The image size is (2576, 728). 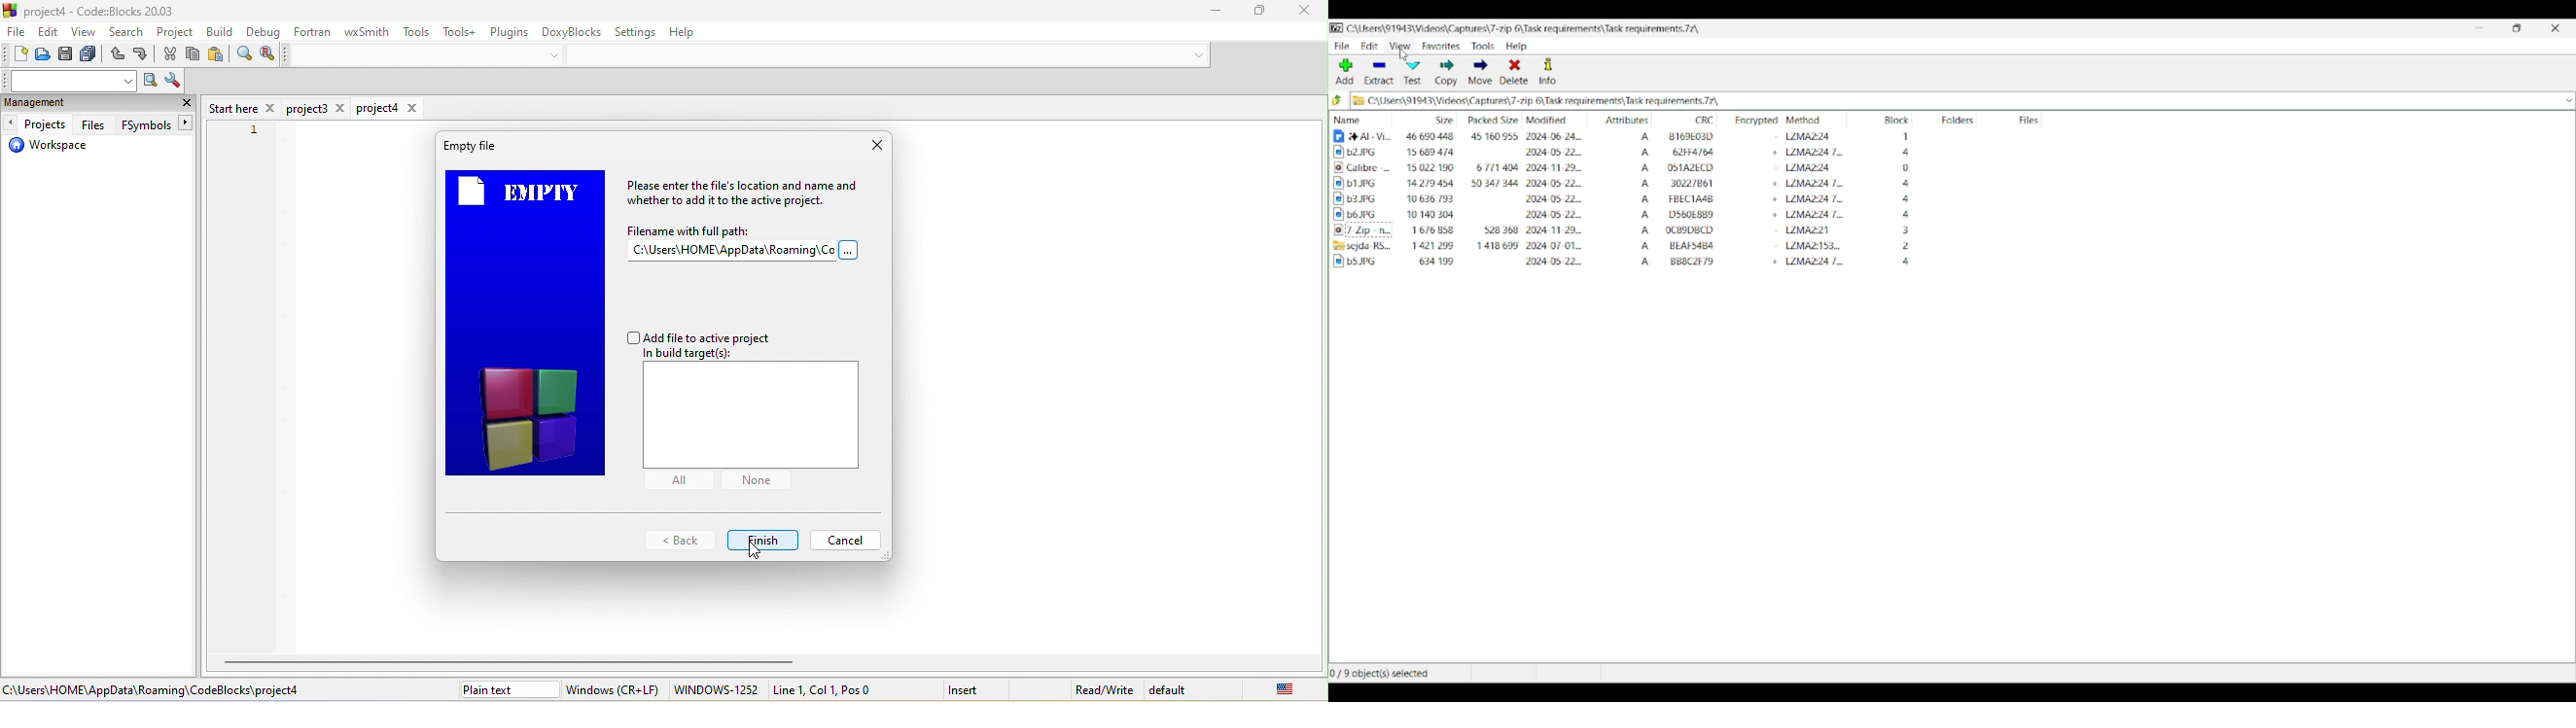 What do you see at coordinates (1555, 118) in the screenshot?
I see `Modified column` at bounding box center [1555, 118].